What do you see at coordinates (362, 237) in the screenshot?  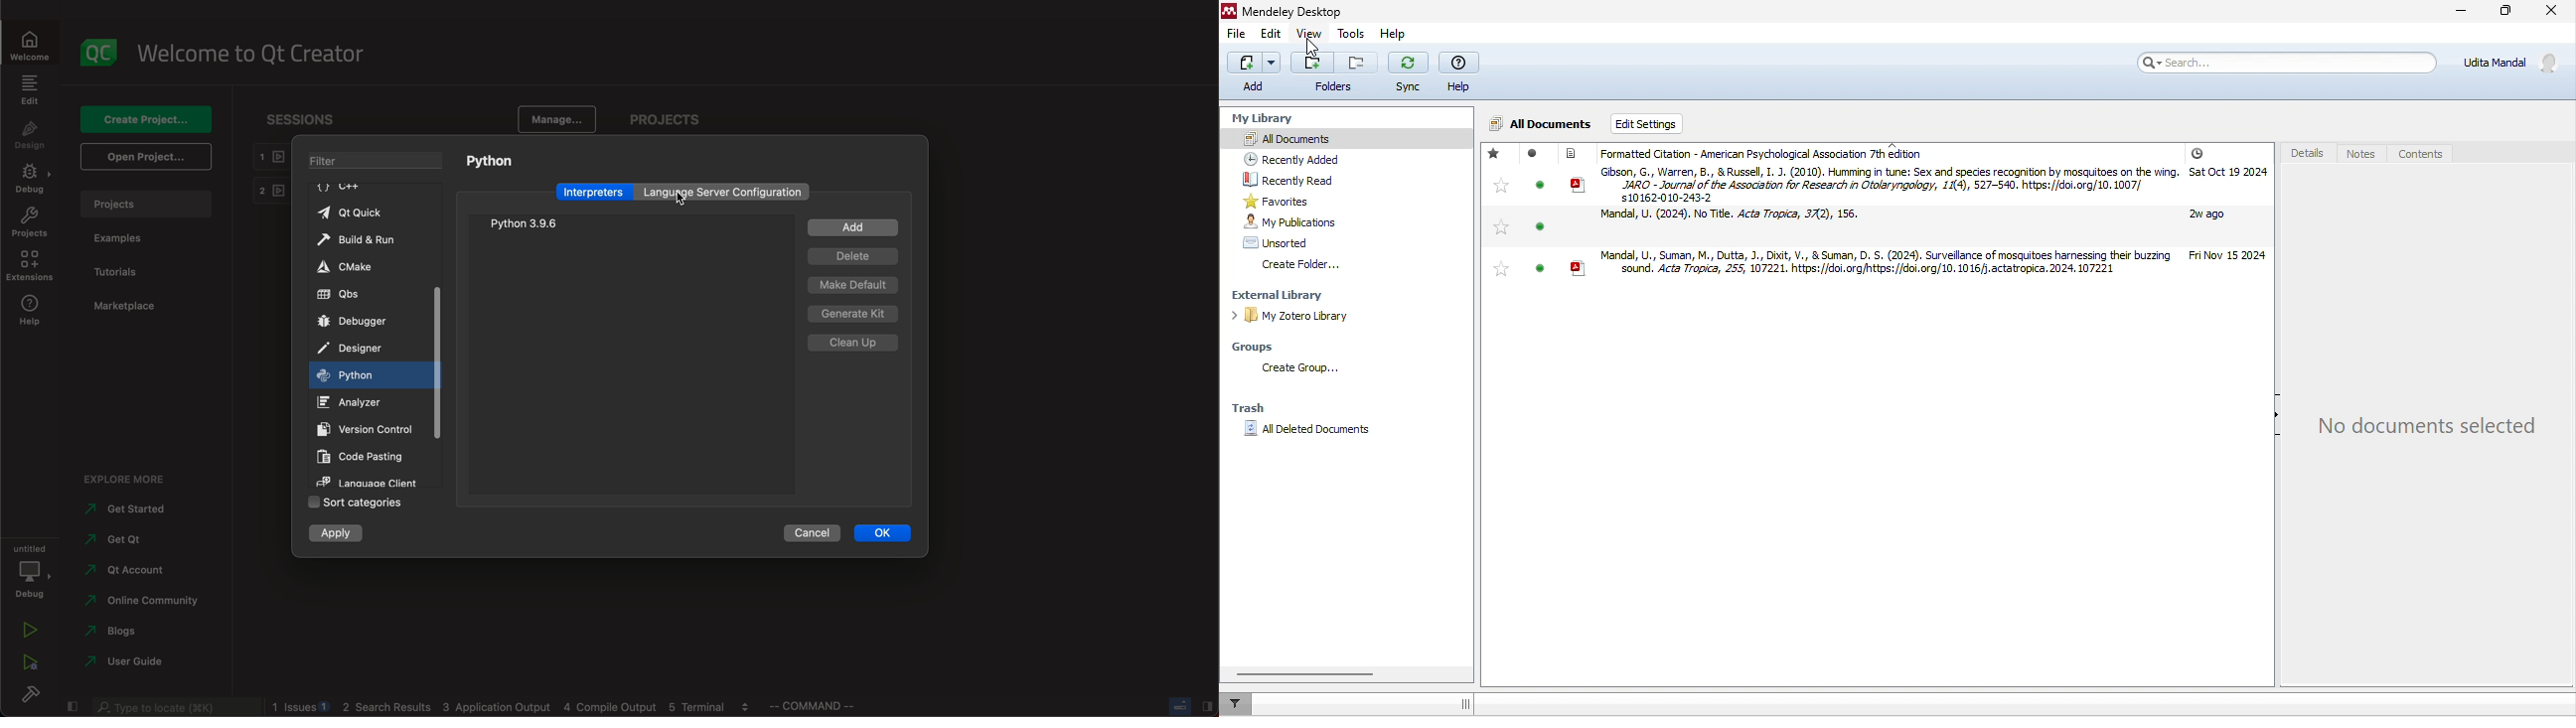 I see `build and run` at bounding box center [362, 237].